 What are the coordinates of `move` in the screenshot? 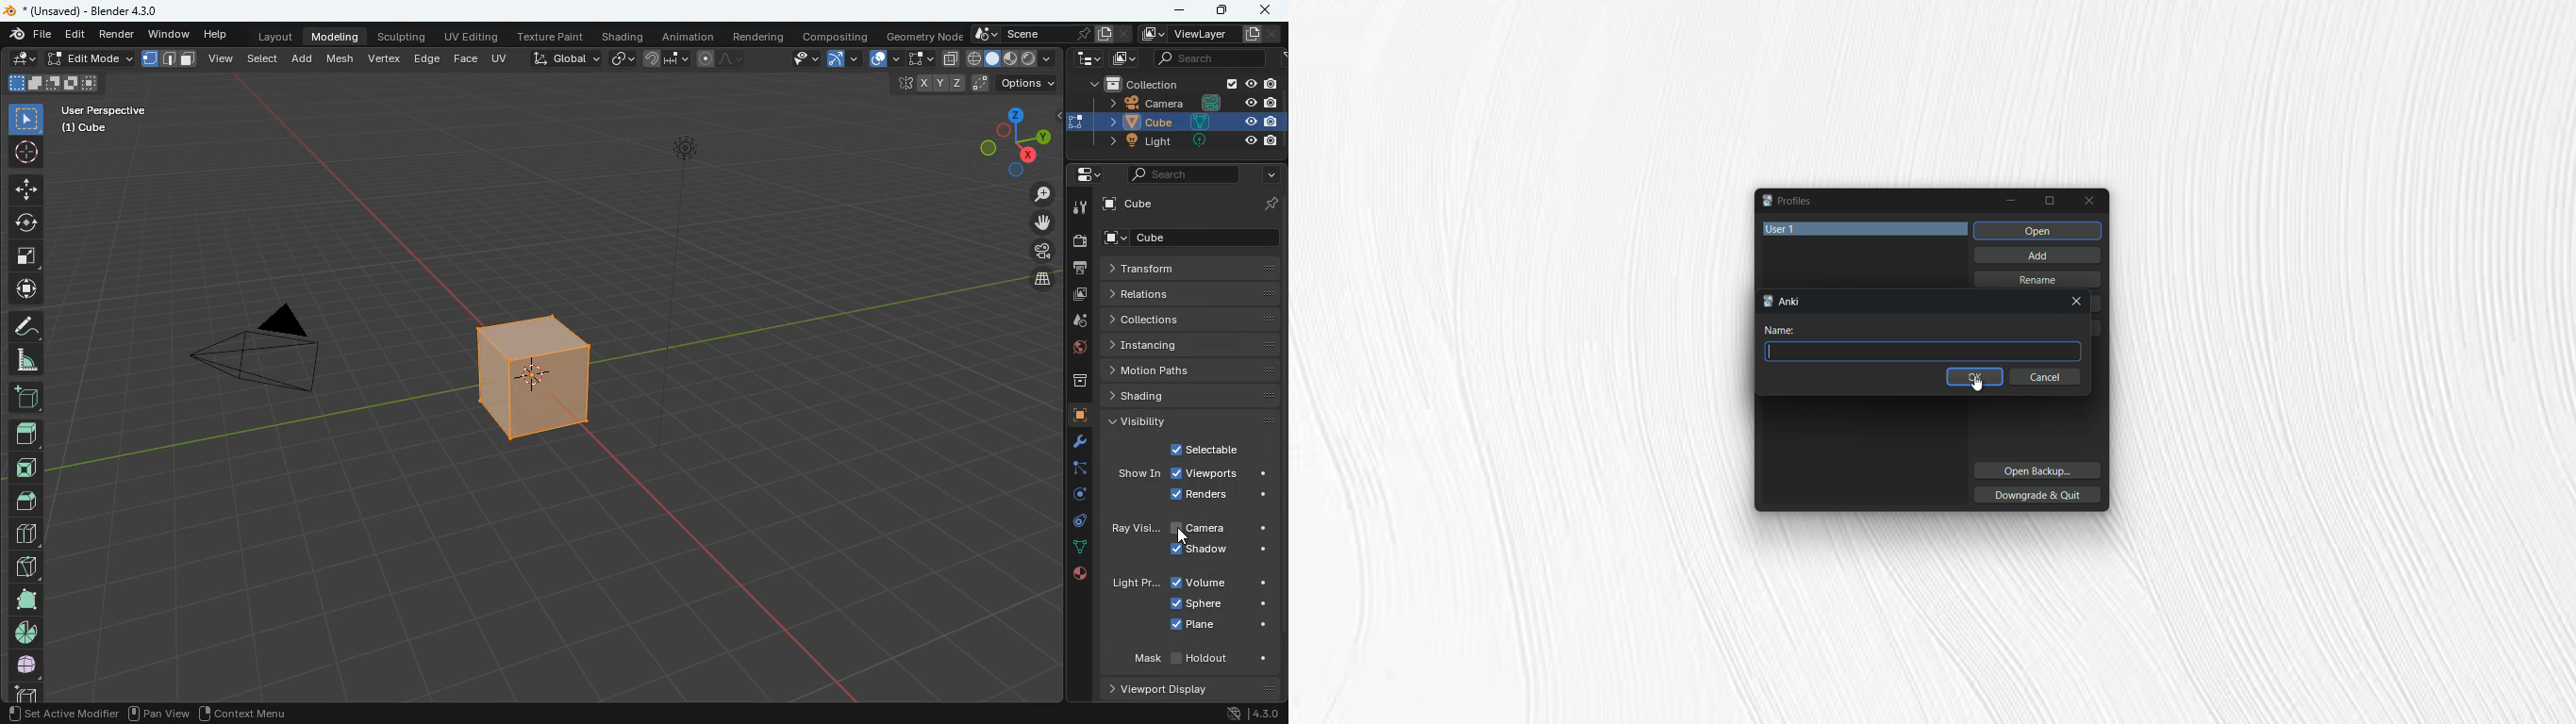 It's located at (25, 190).